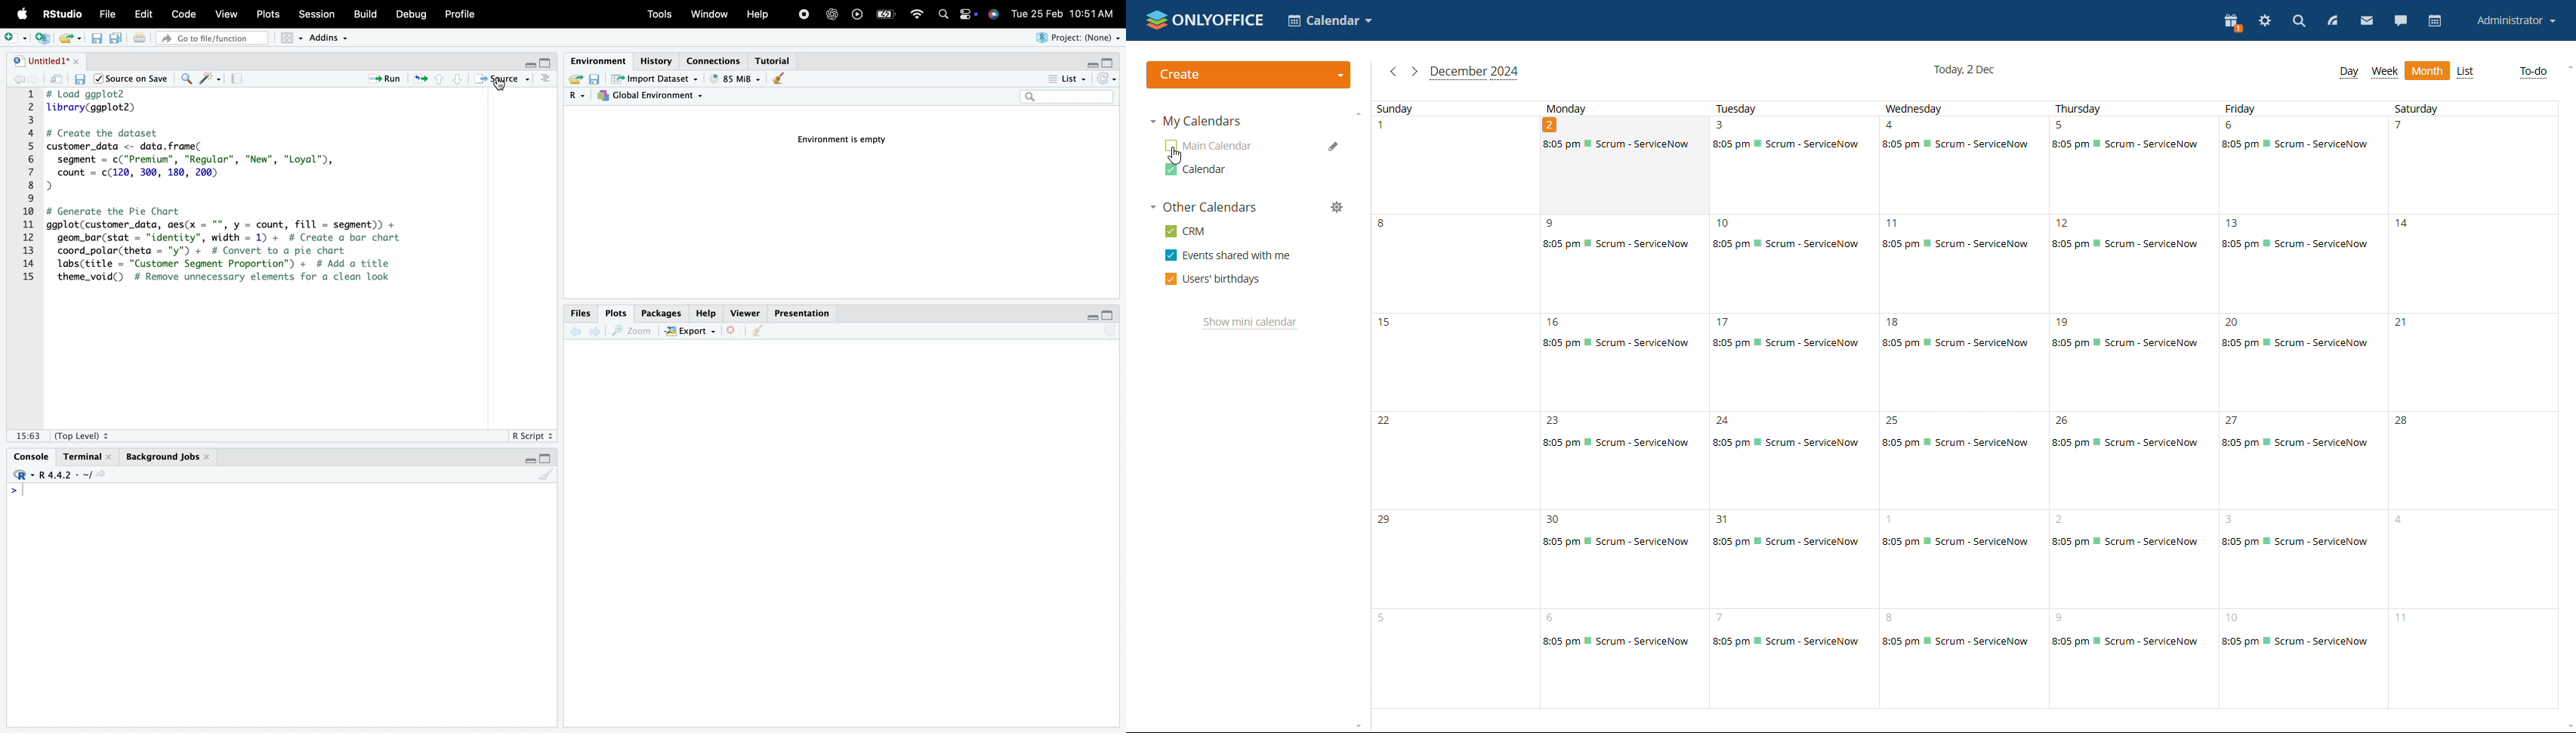  Describe the element at coordinates (45, 62) in the screenshot. I see `"| Untitled1` at that location.